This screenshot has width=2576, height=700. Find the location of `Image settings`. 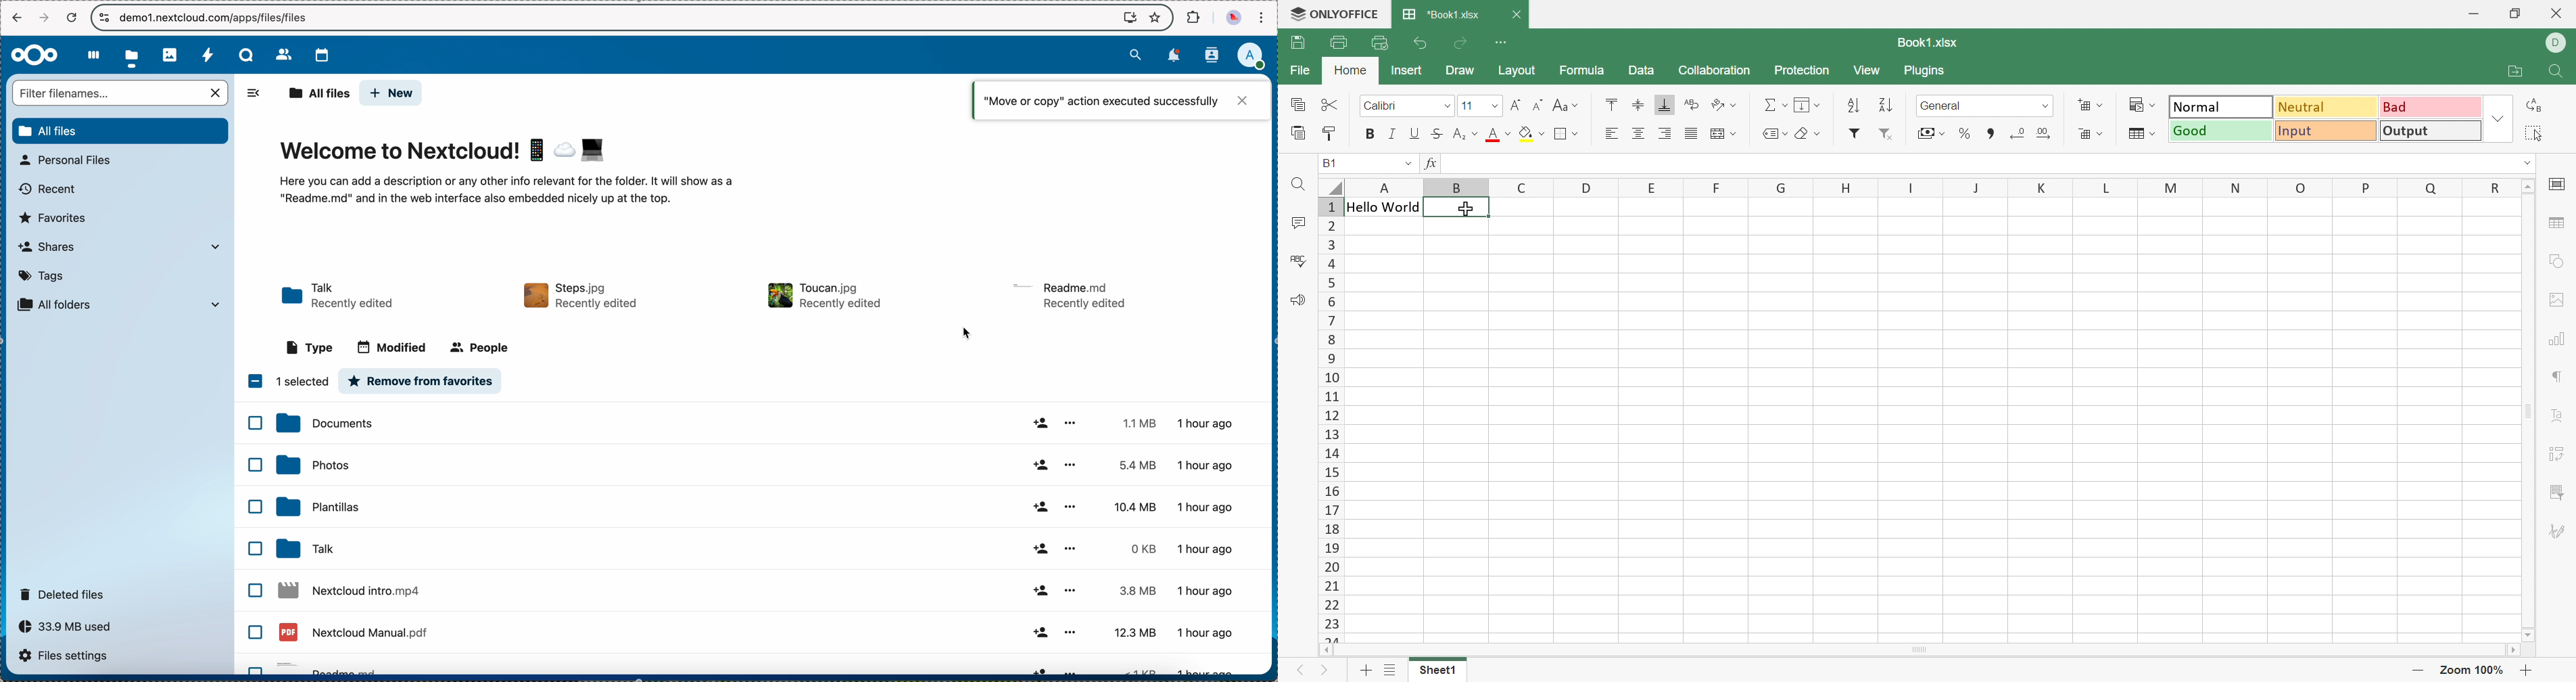

Image settings is located at coordinates (2560, 299).